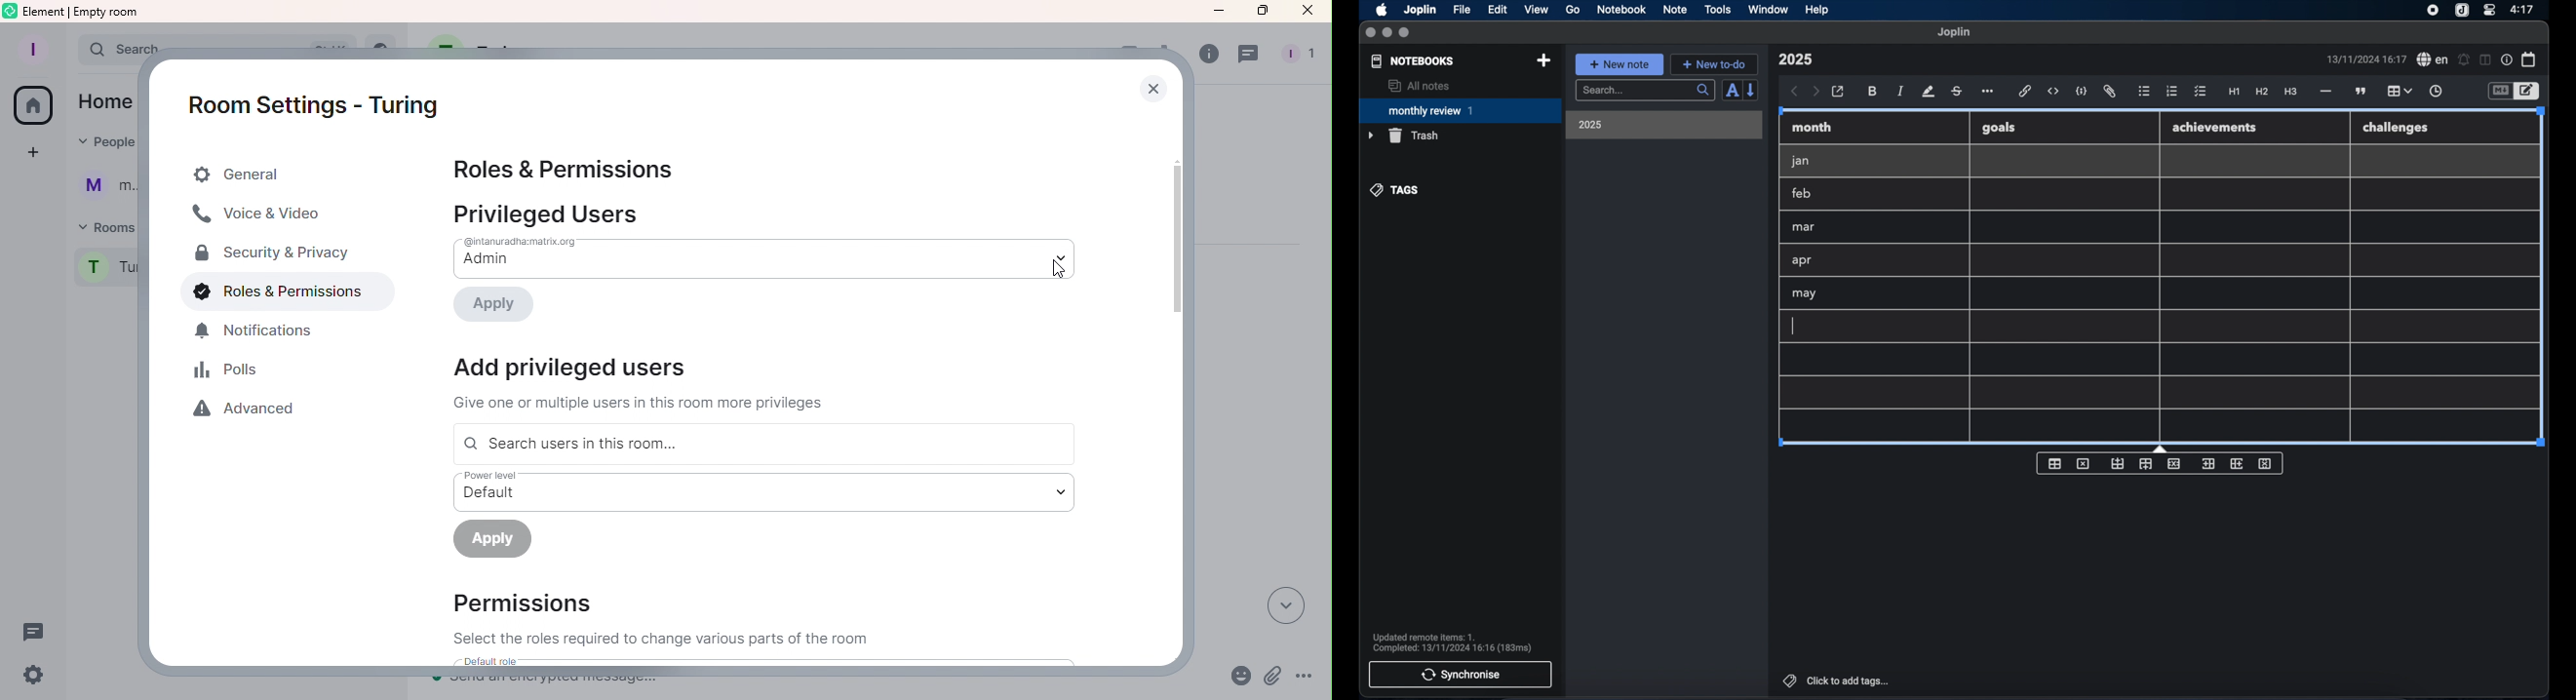  I want to click on code, so click(2082, 92).